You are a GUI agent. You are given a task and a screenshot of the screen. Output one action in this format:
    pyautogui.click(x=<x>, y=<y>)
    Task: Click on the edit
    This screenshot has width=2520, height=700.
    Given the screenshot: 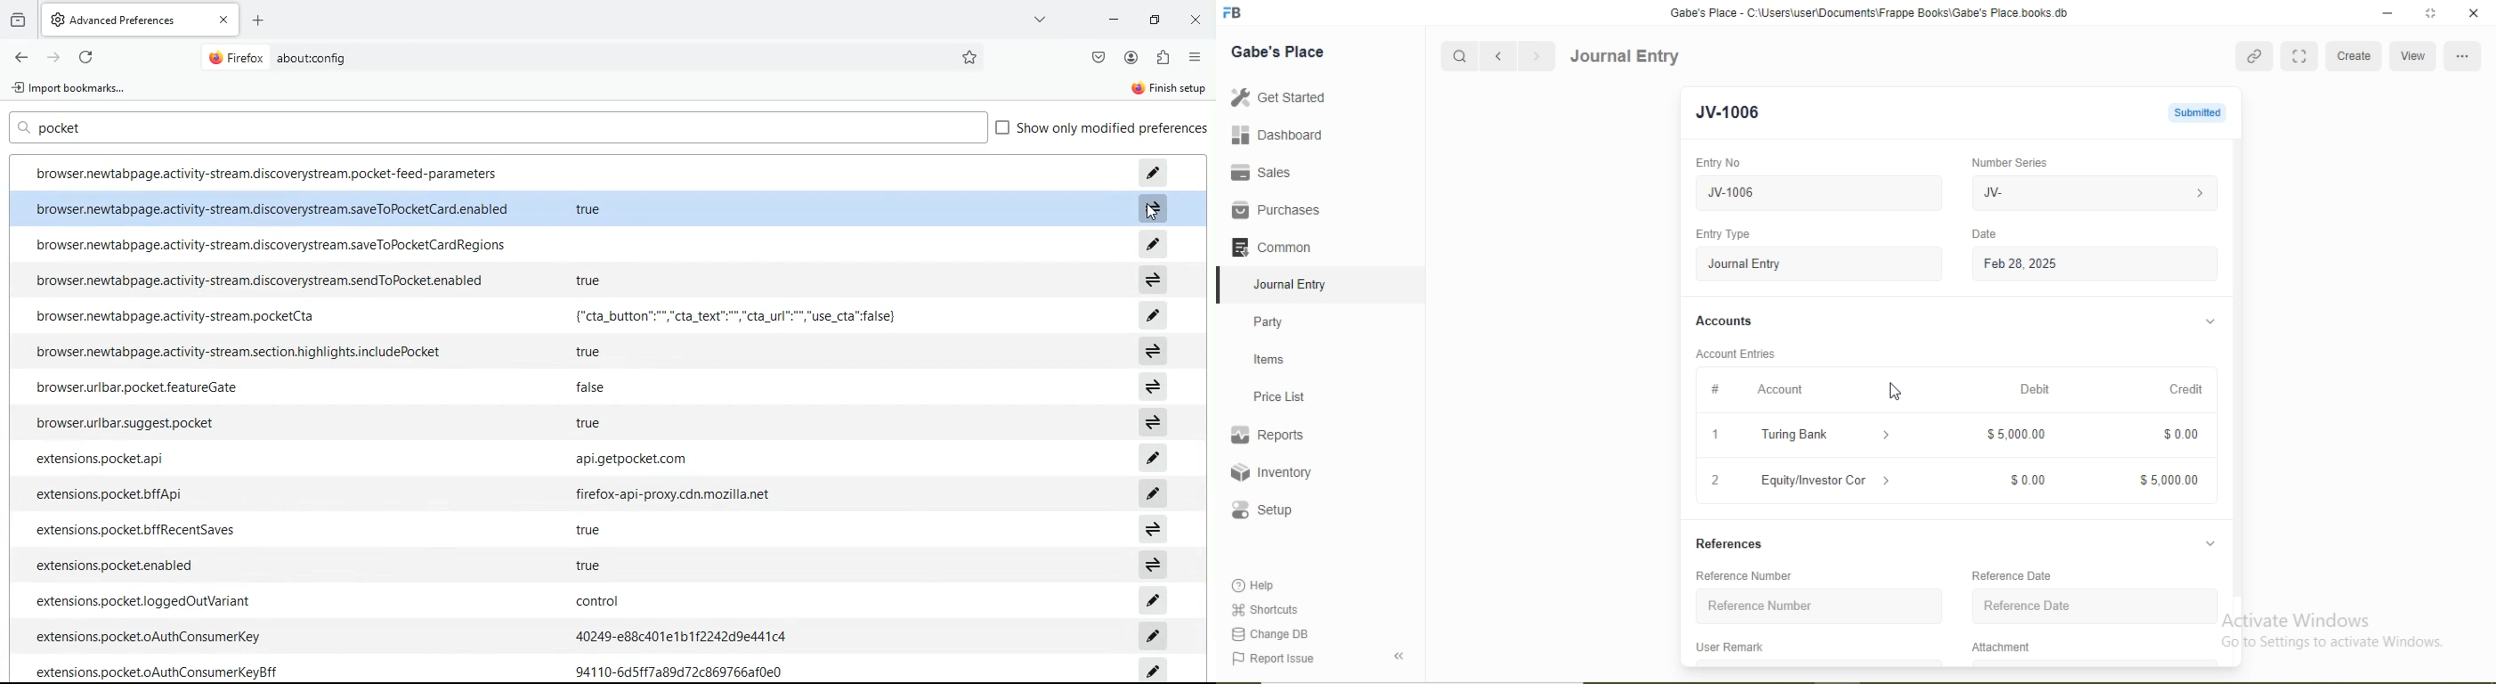 What is the action you would take?
    pyautogui.click(x=1152, y=243)
    